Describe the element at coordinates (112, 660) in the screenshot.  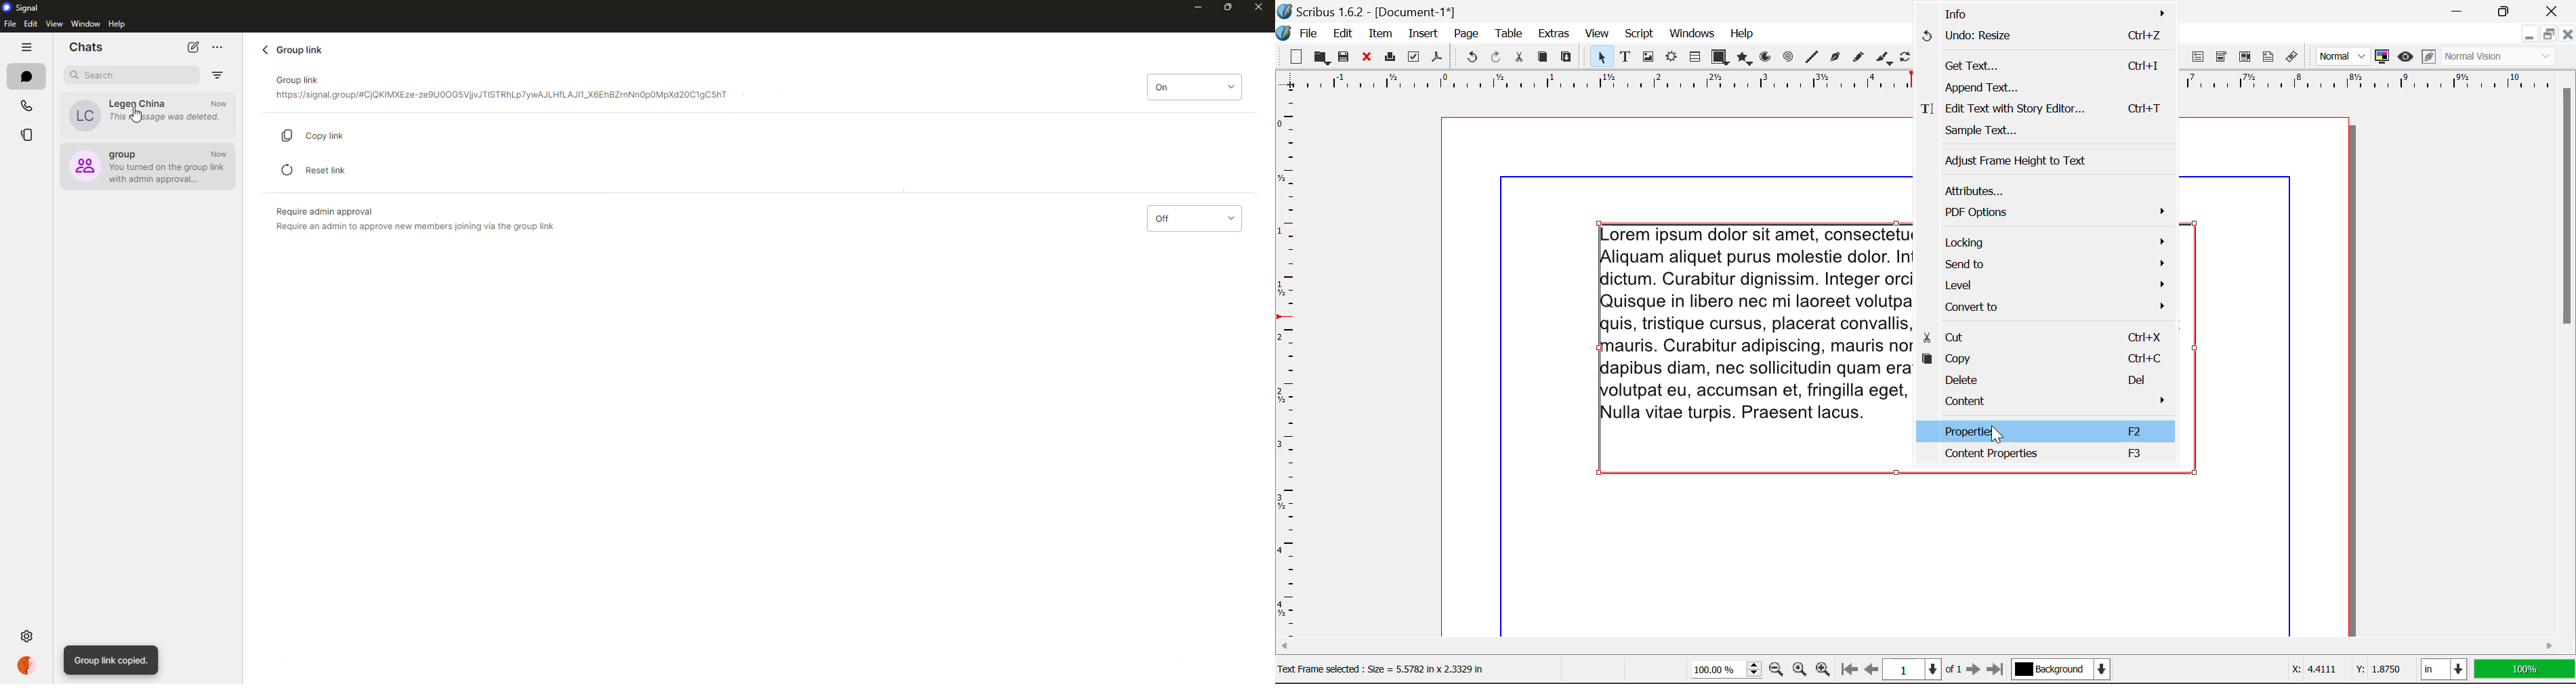
I see `group link copied` at that location.